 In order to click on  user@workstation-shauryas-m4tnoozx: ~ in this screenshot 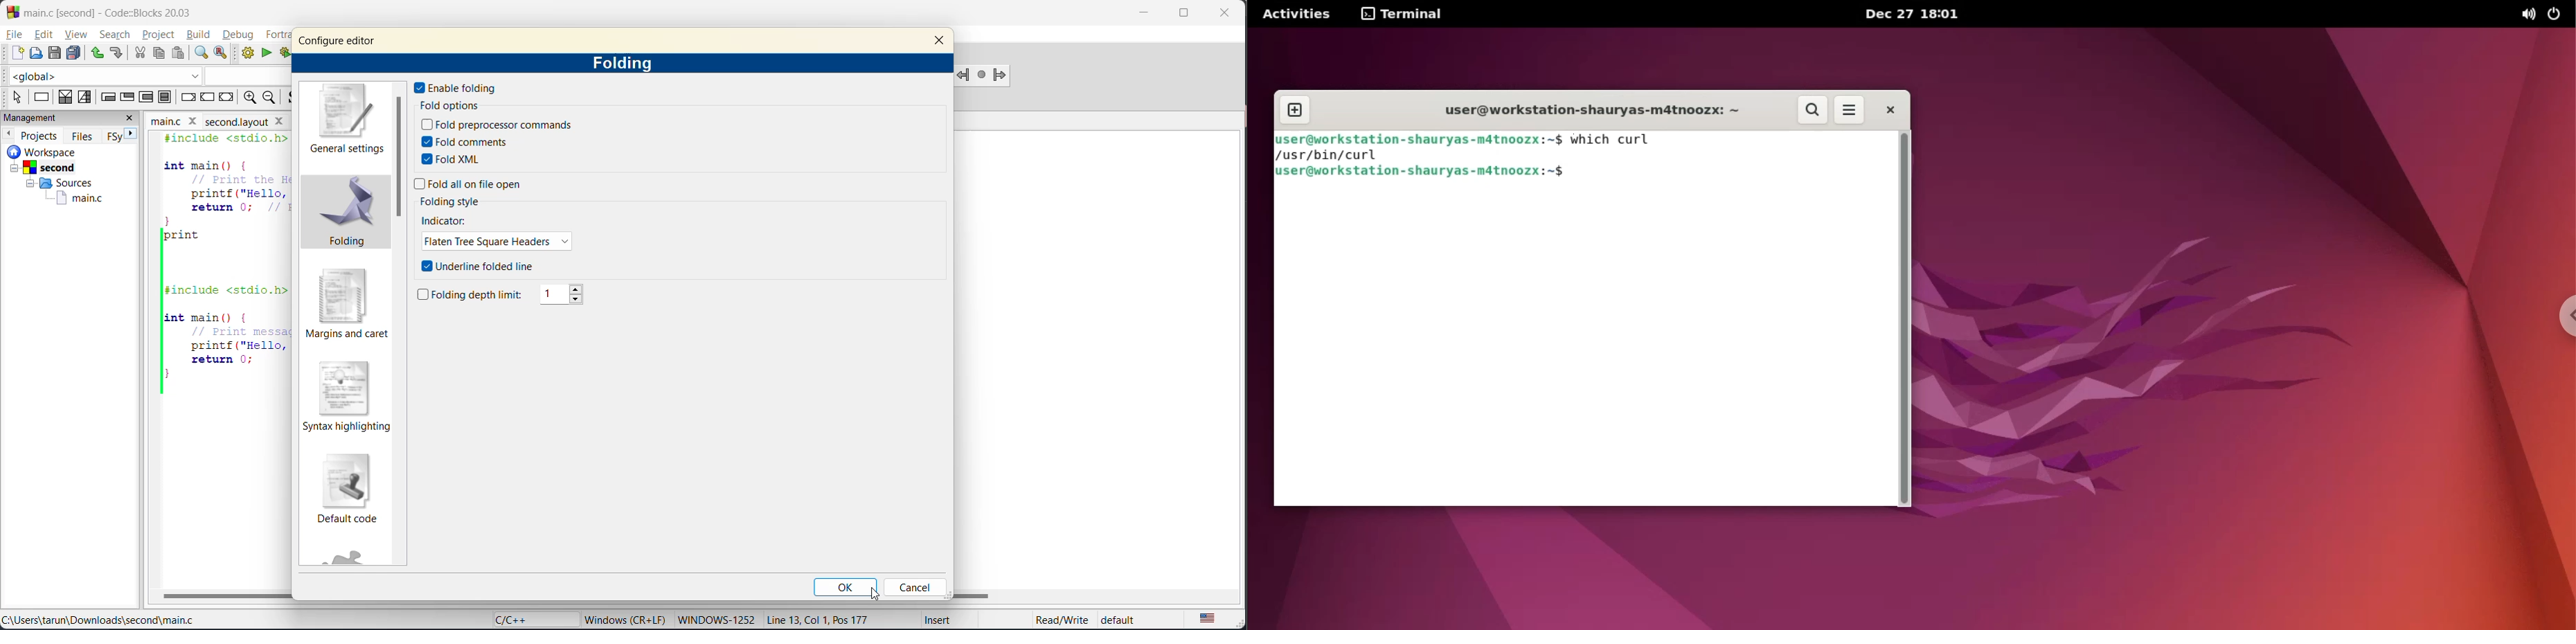, I will do `click(1581, 112)`.